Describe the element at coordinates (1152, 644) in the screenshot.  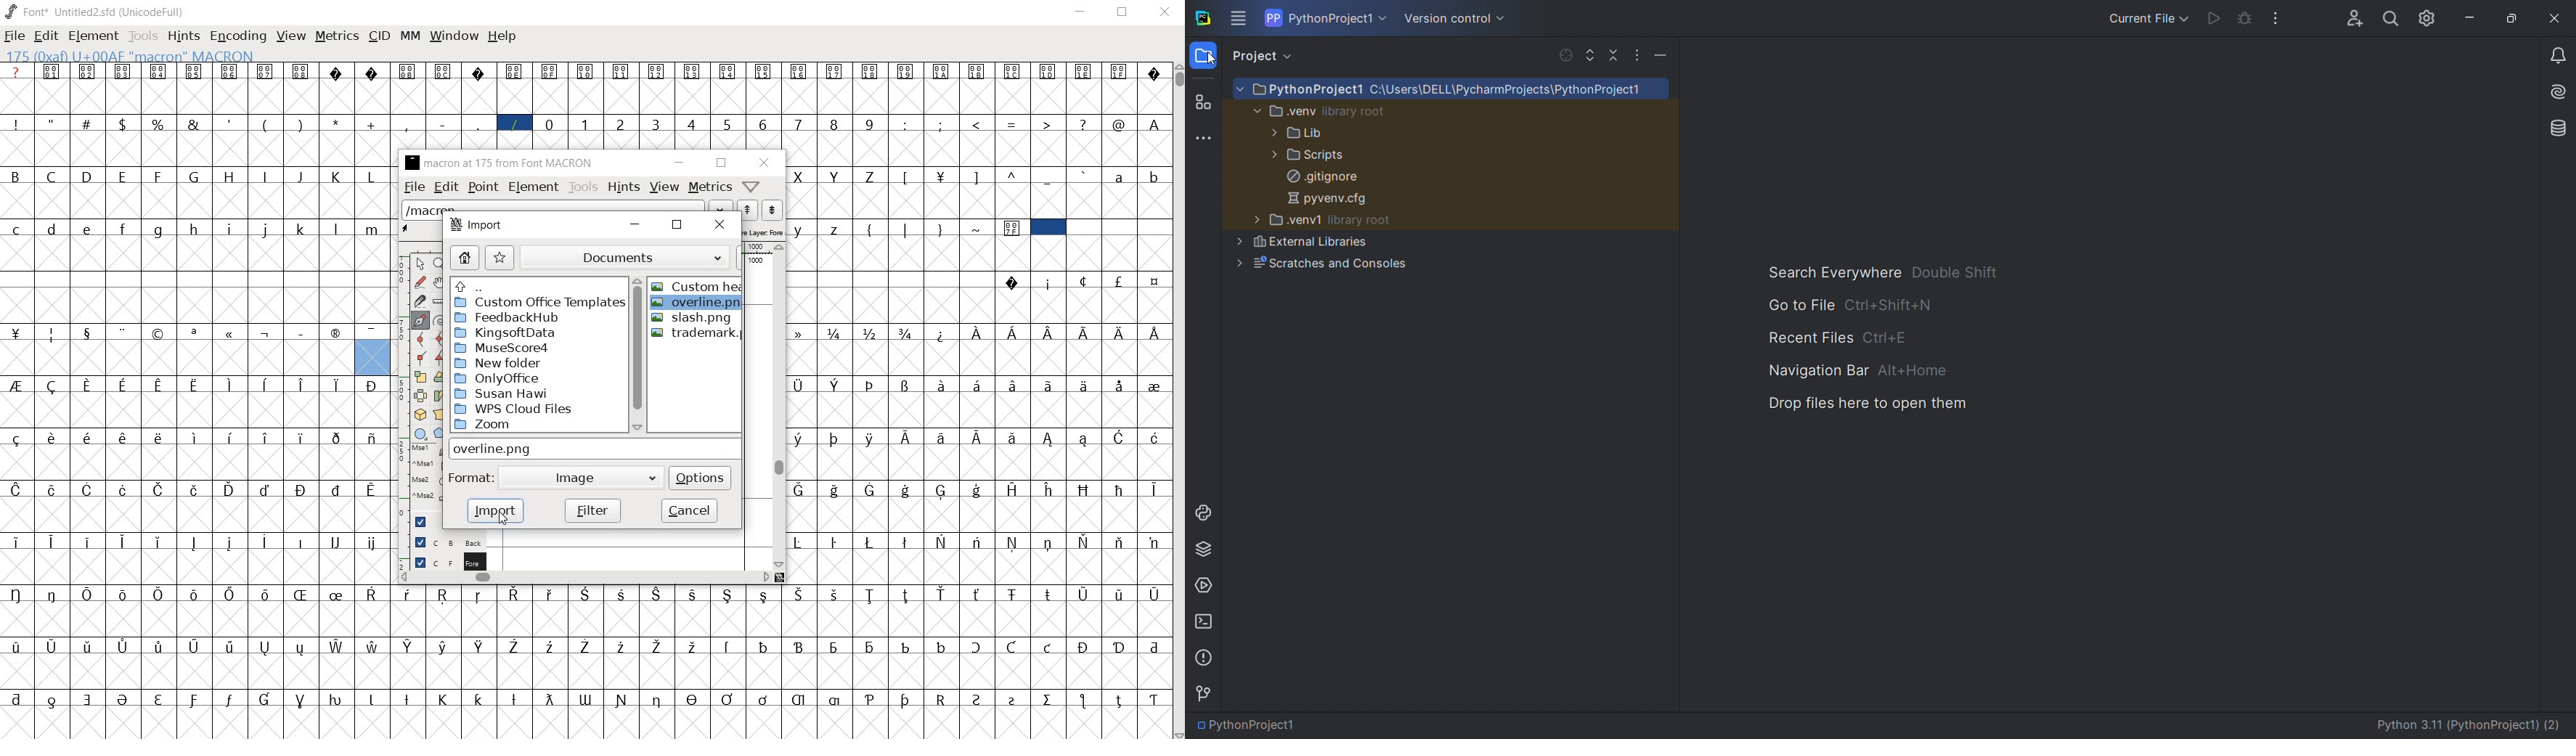
I see `Symbol` at that location.